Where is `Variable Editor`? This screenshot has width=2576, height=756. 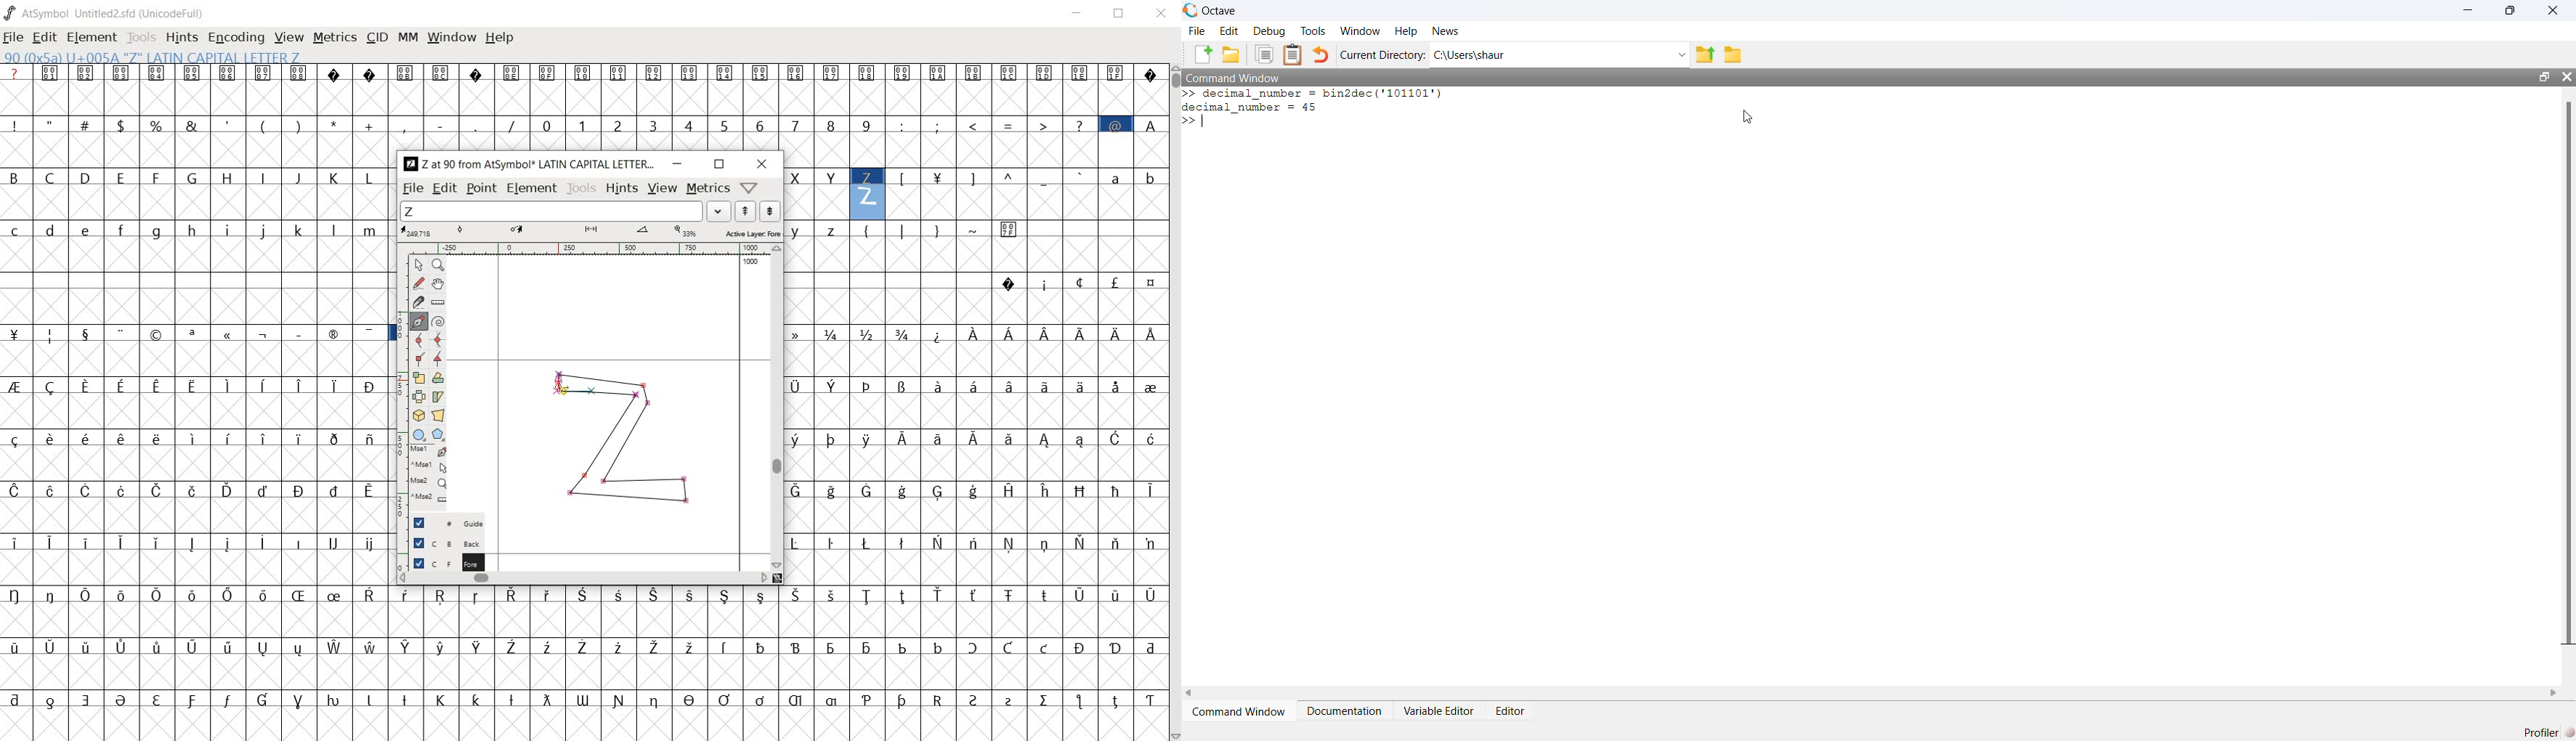
Variable Editor is located at coordinates (1440, 711).